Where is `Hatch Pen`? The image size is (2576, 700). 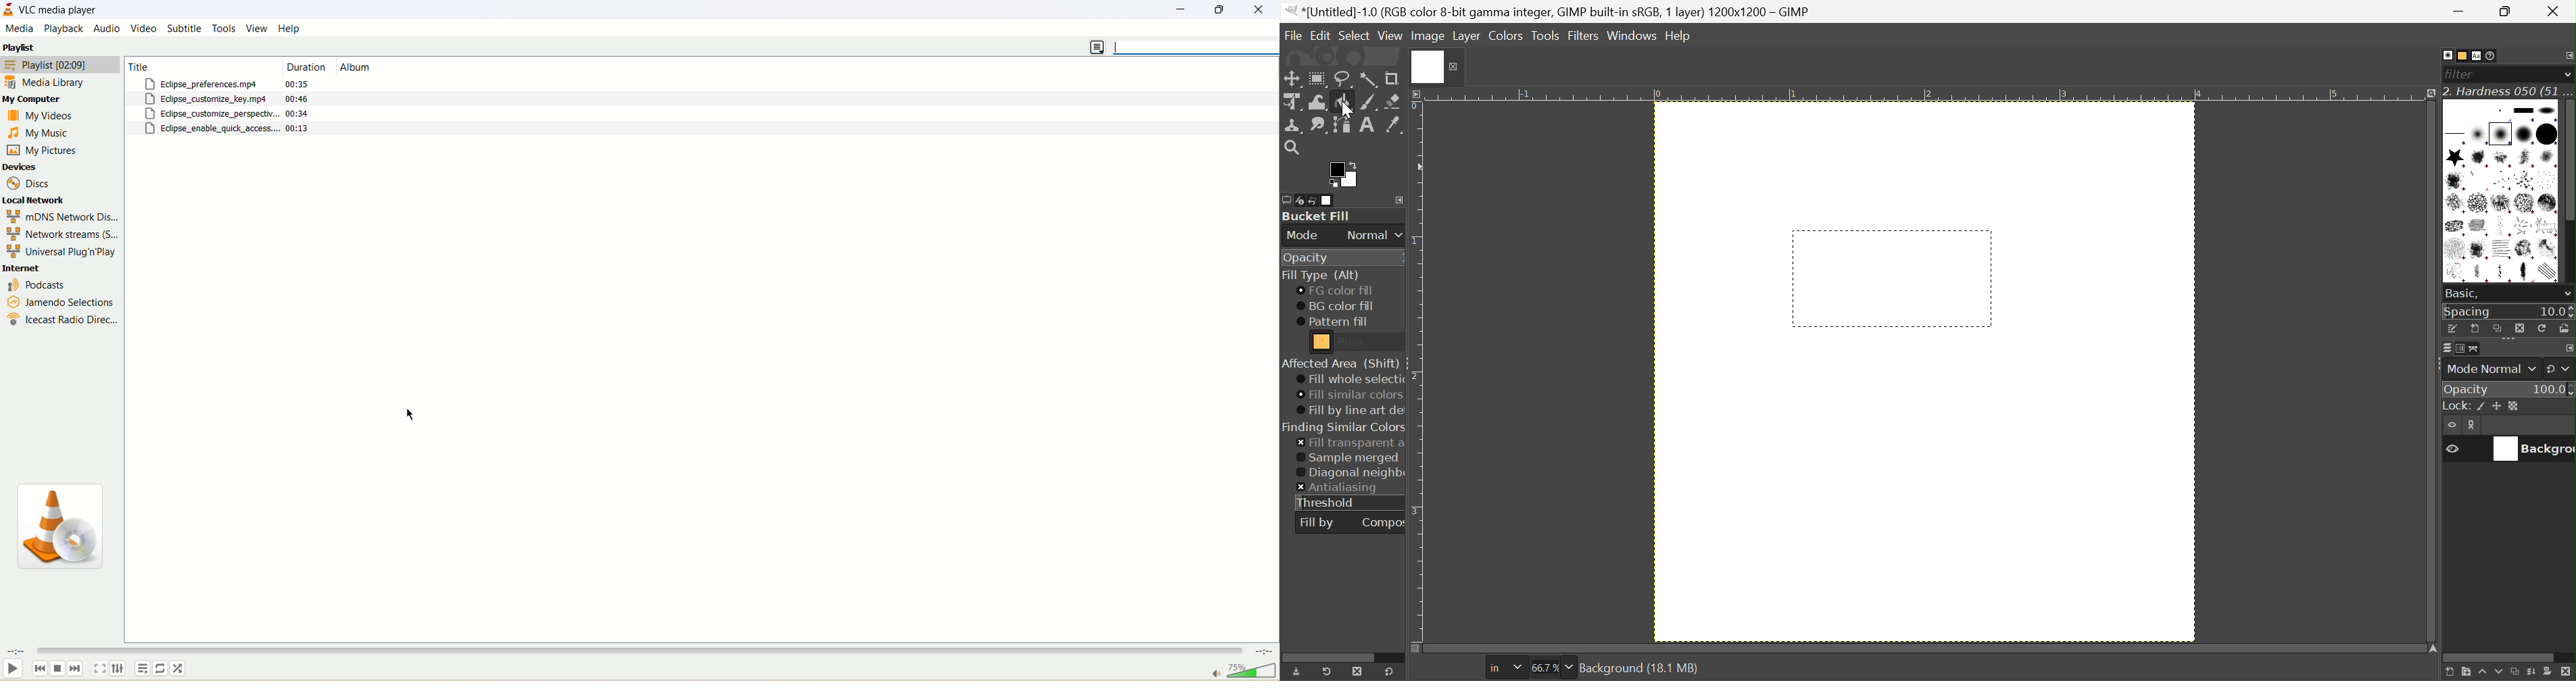
Hatch Pen is located at coordinates (2503, 249).